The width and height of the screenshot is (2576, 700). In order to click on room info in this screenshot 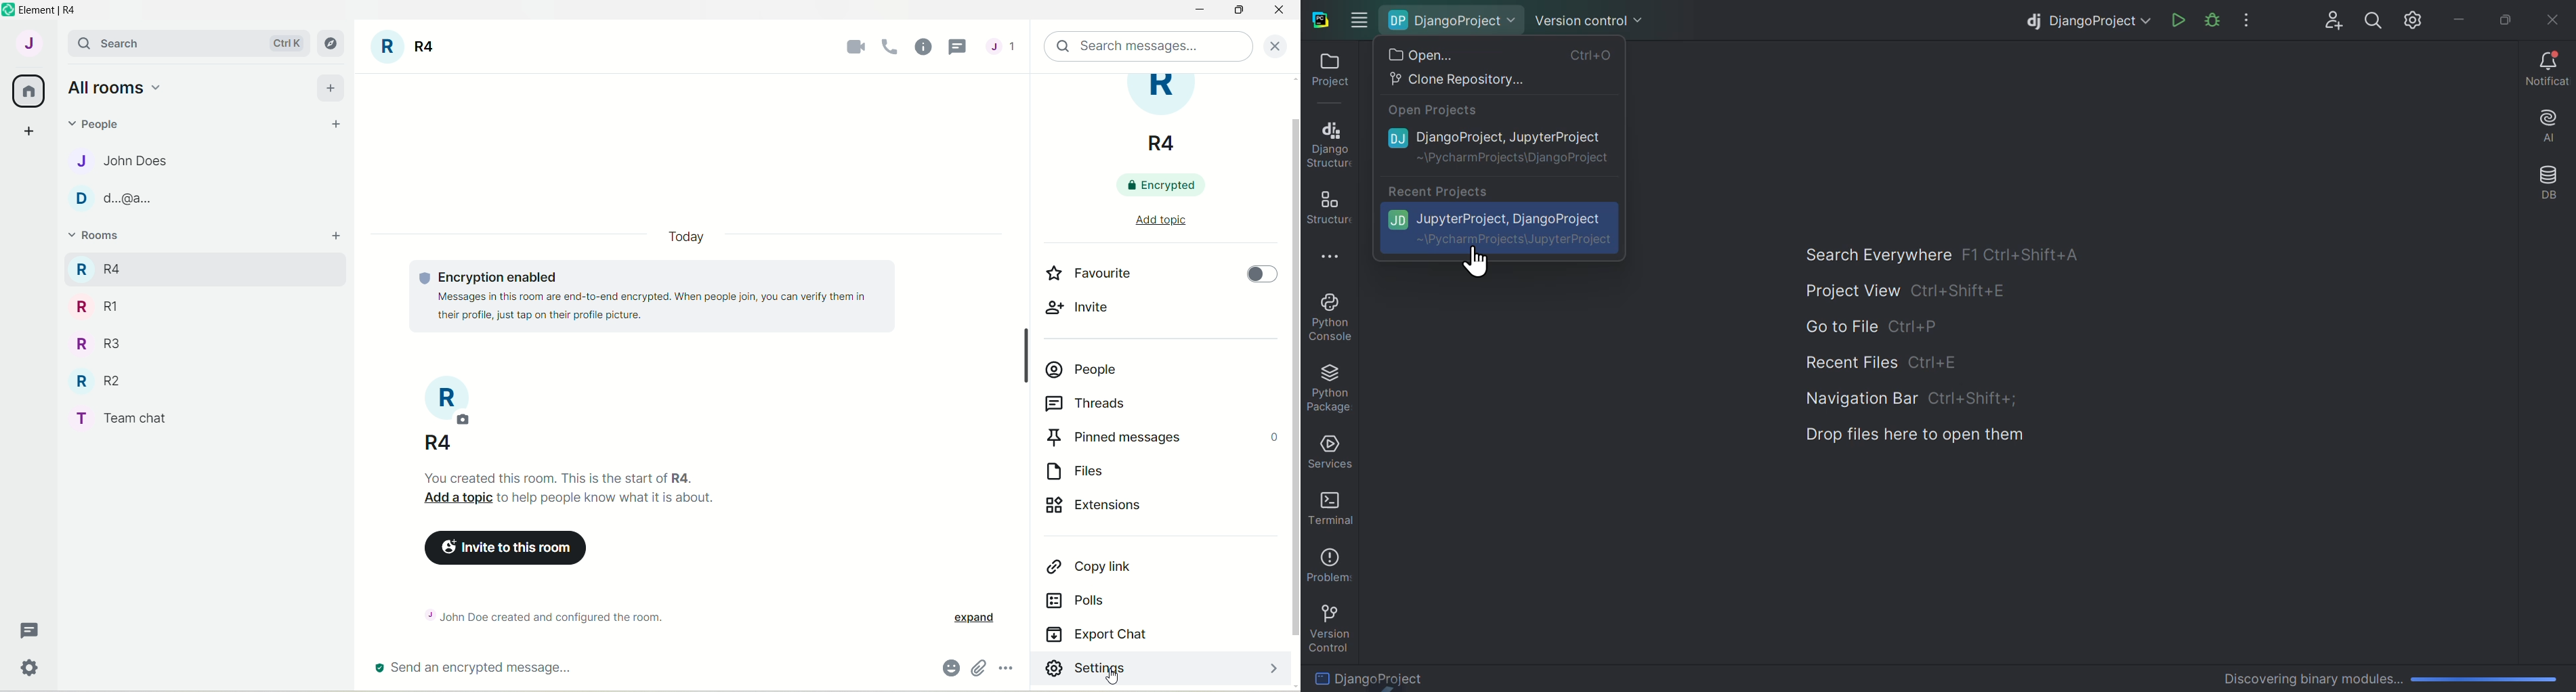, I will do `click(925, 45)`.